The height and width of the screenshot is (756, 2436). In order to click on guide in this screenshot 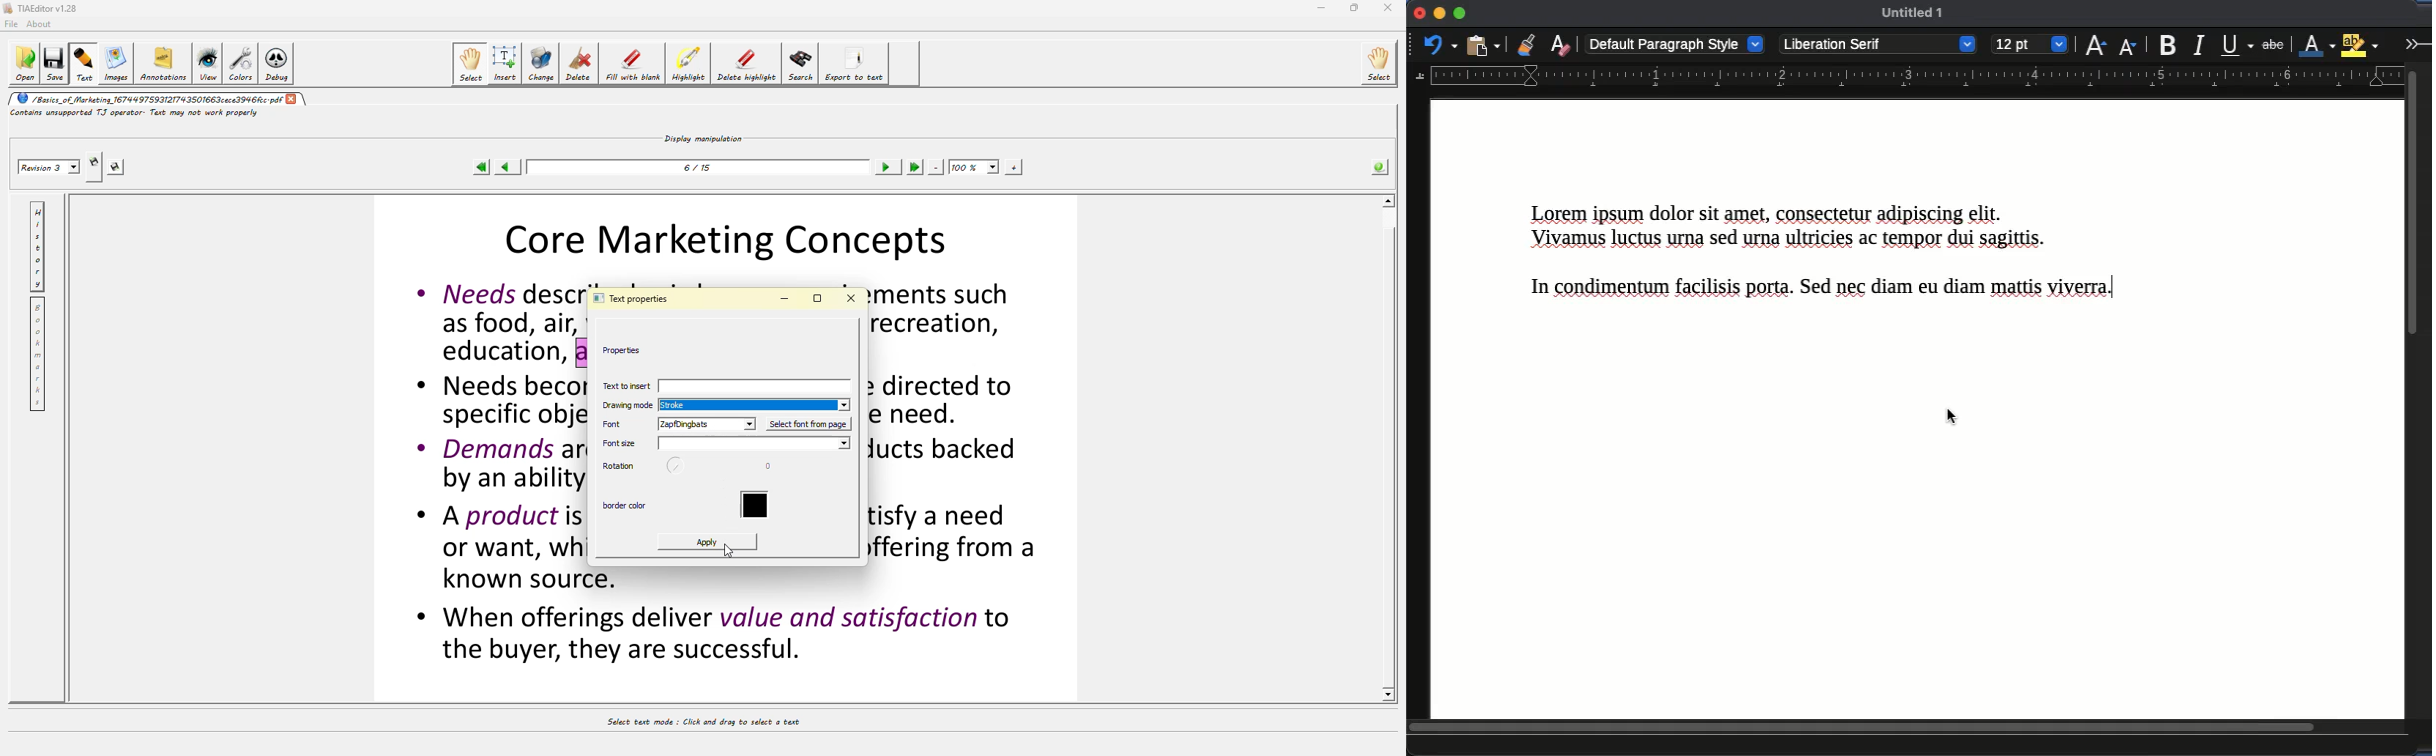, I will do `click(1906, 77)`.